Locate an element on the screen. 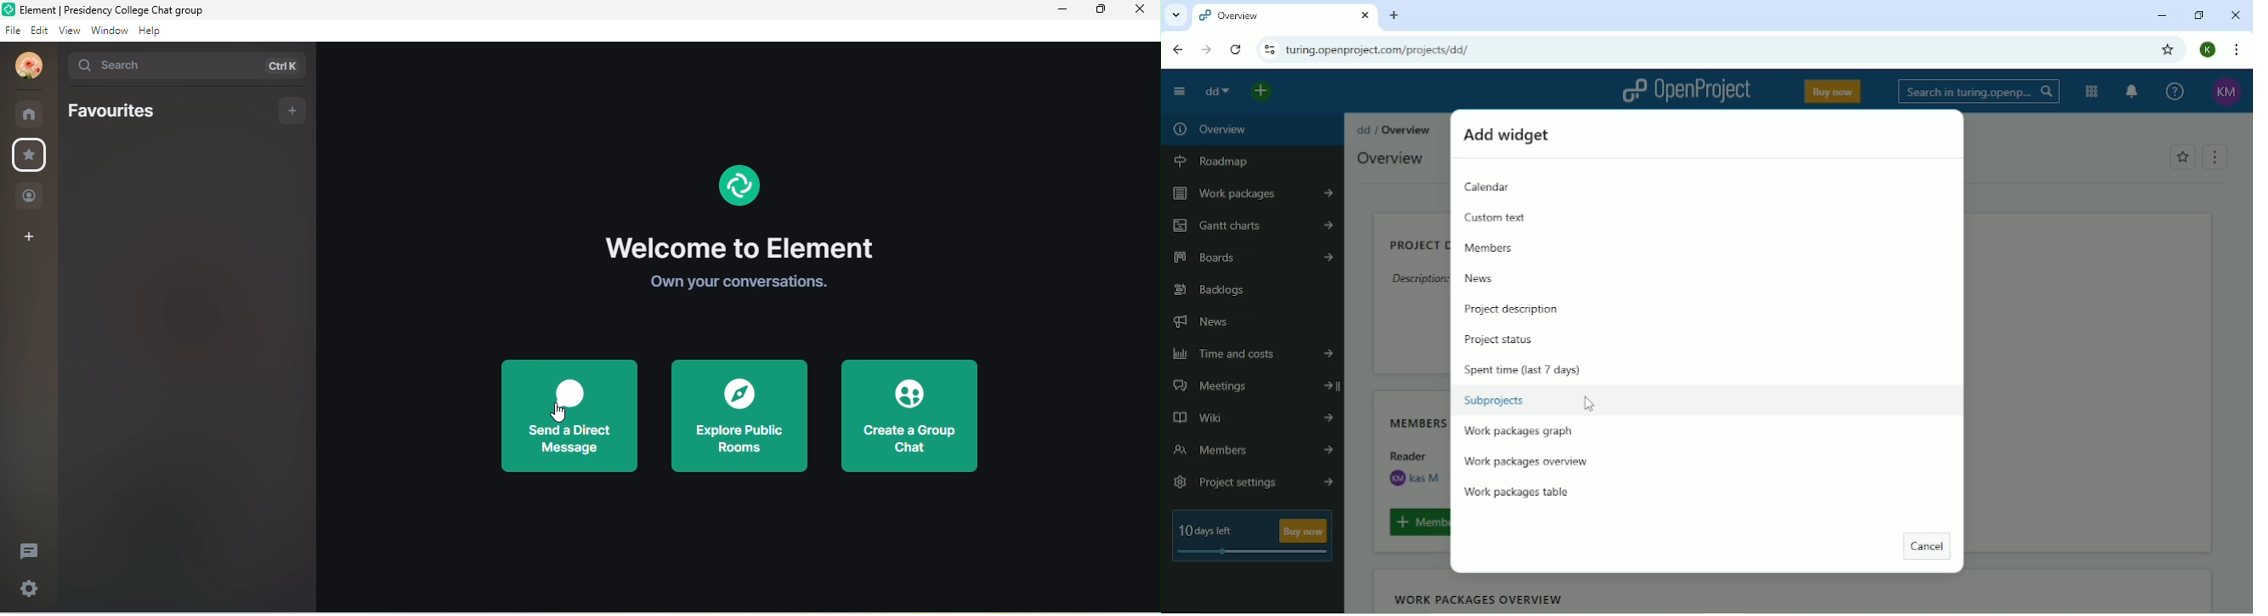  edit is located at coordinates (40, 30).